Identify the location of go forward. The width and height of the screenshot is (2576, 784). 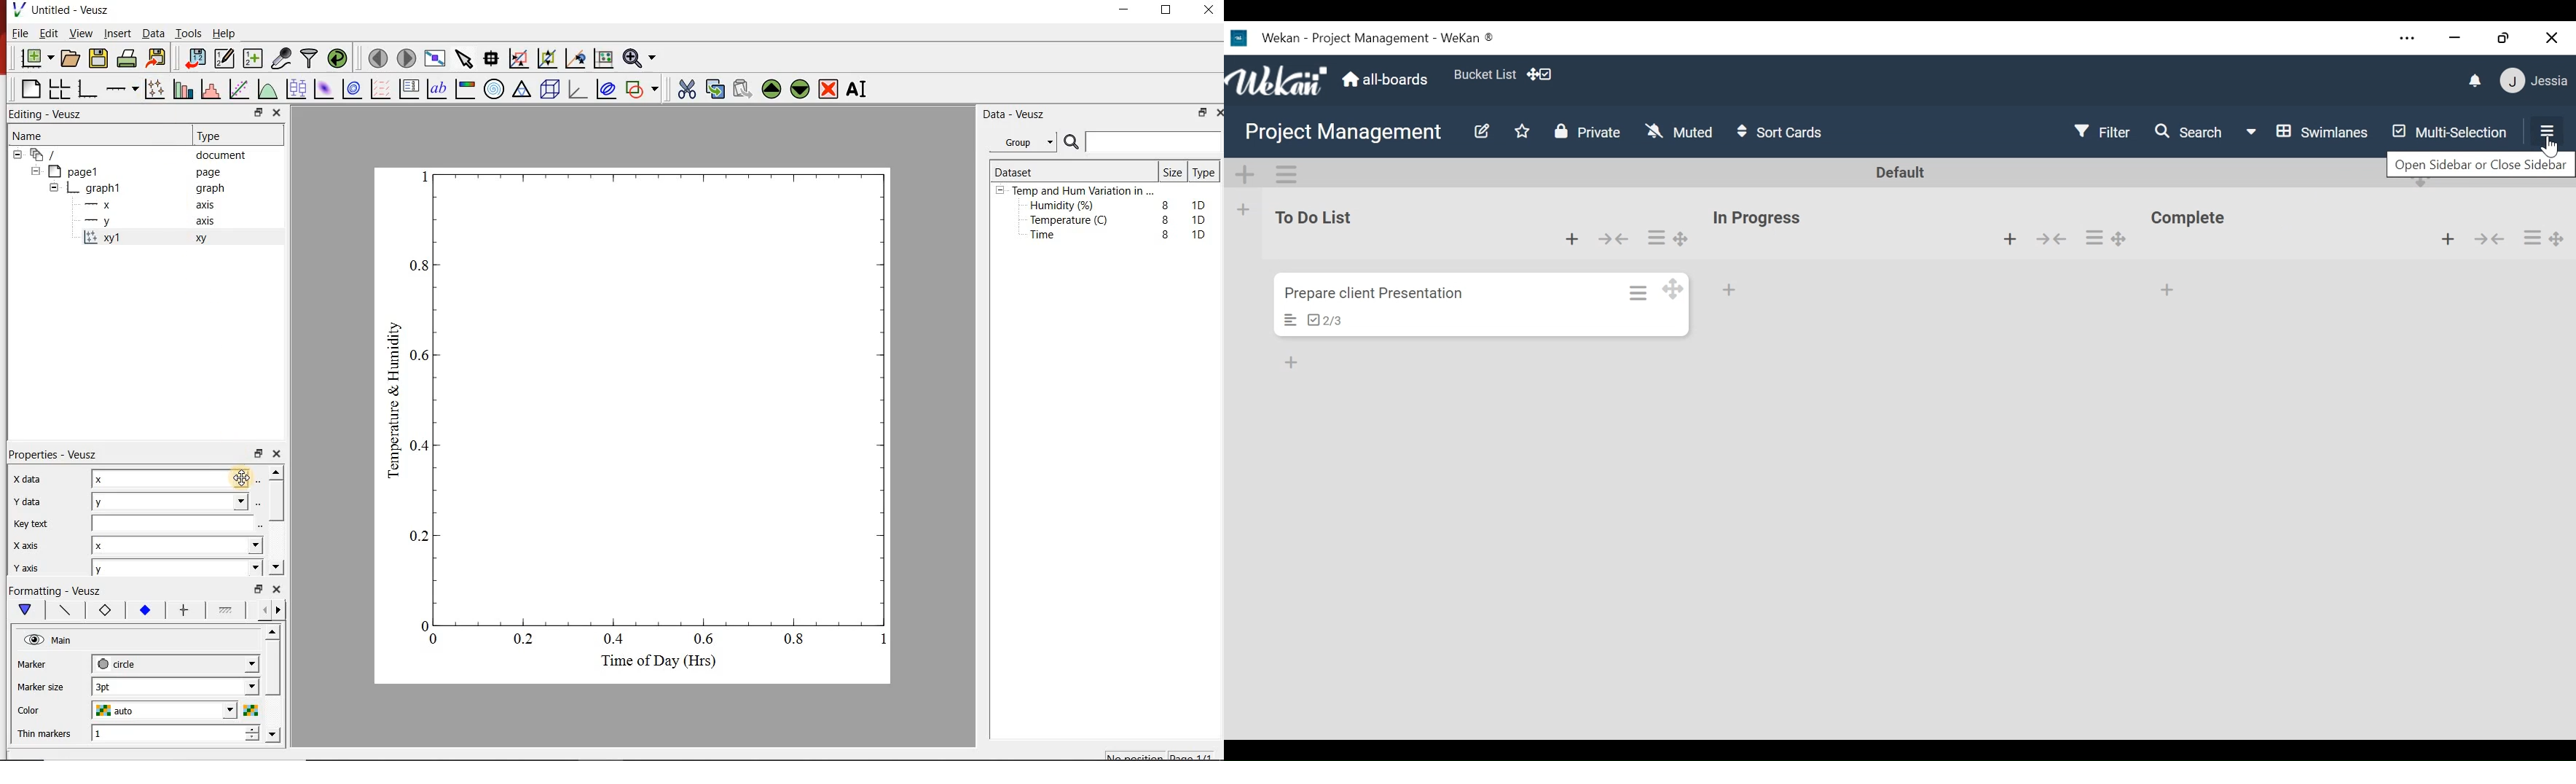
(281, 610).